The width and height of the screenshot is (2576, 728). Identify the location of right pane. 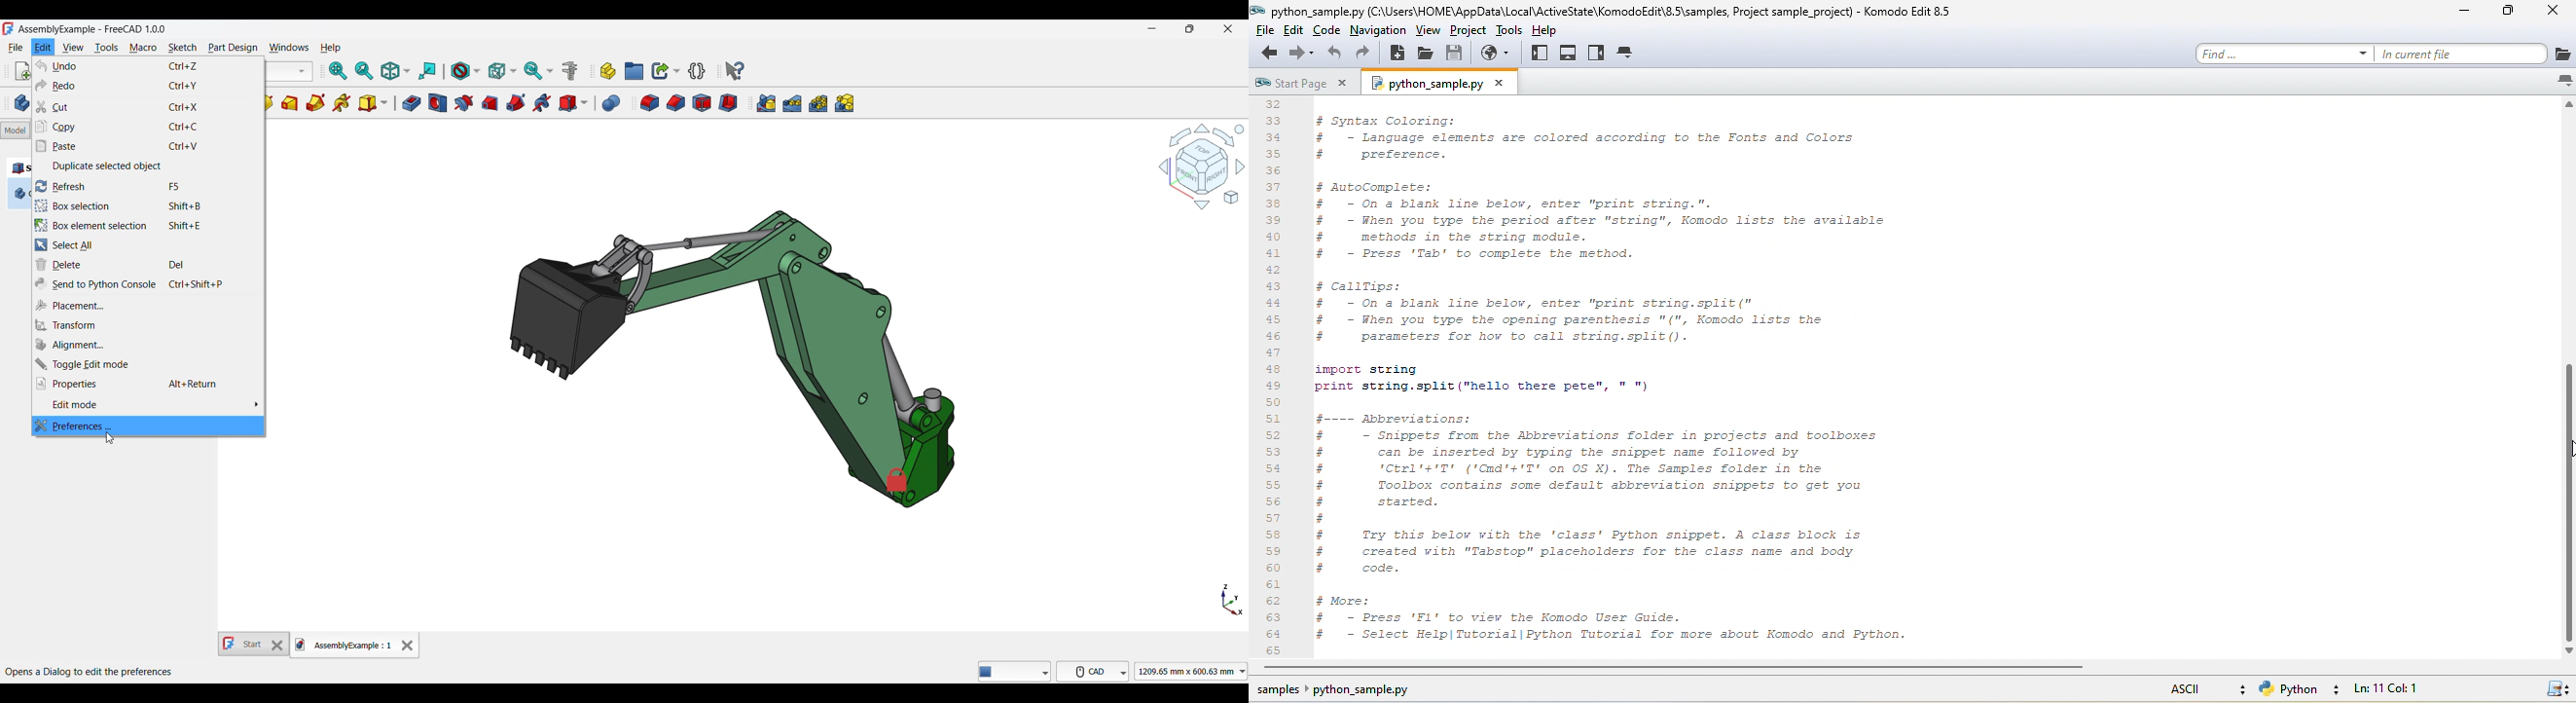
(1596, 54).